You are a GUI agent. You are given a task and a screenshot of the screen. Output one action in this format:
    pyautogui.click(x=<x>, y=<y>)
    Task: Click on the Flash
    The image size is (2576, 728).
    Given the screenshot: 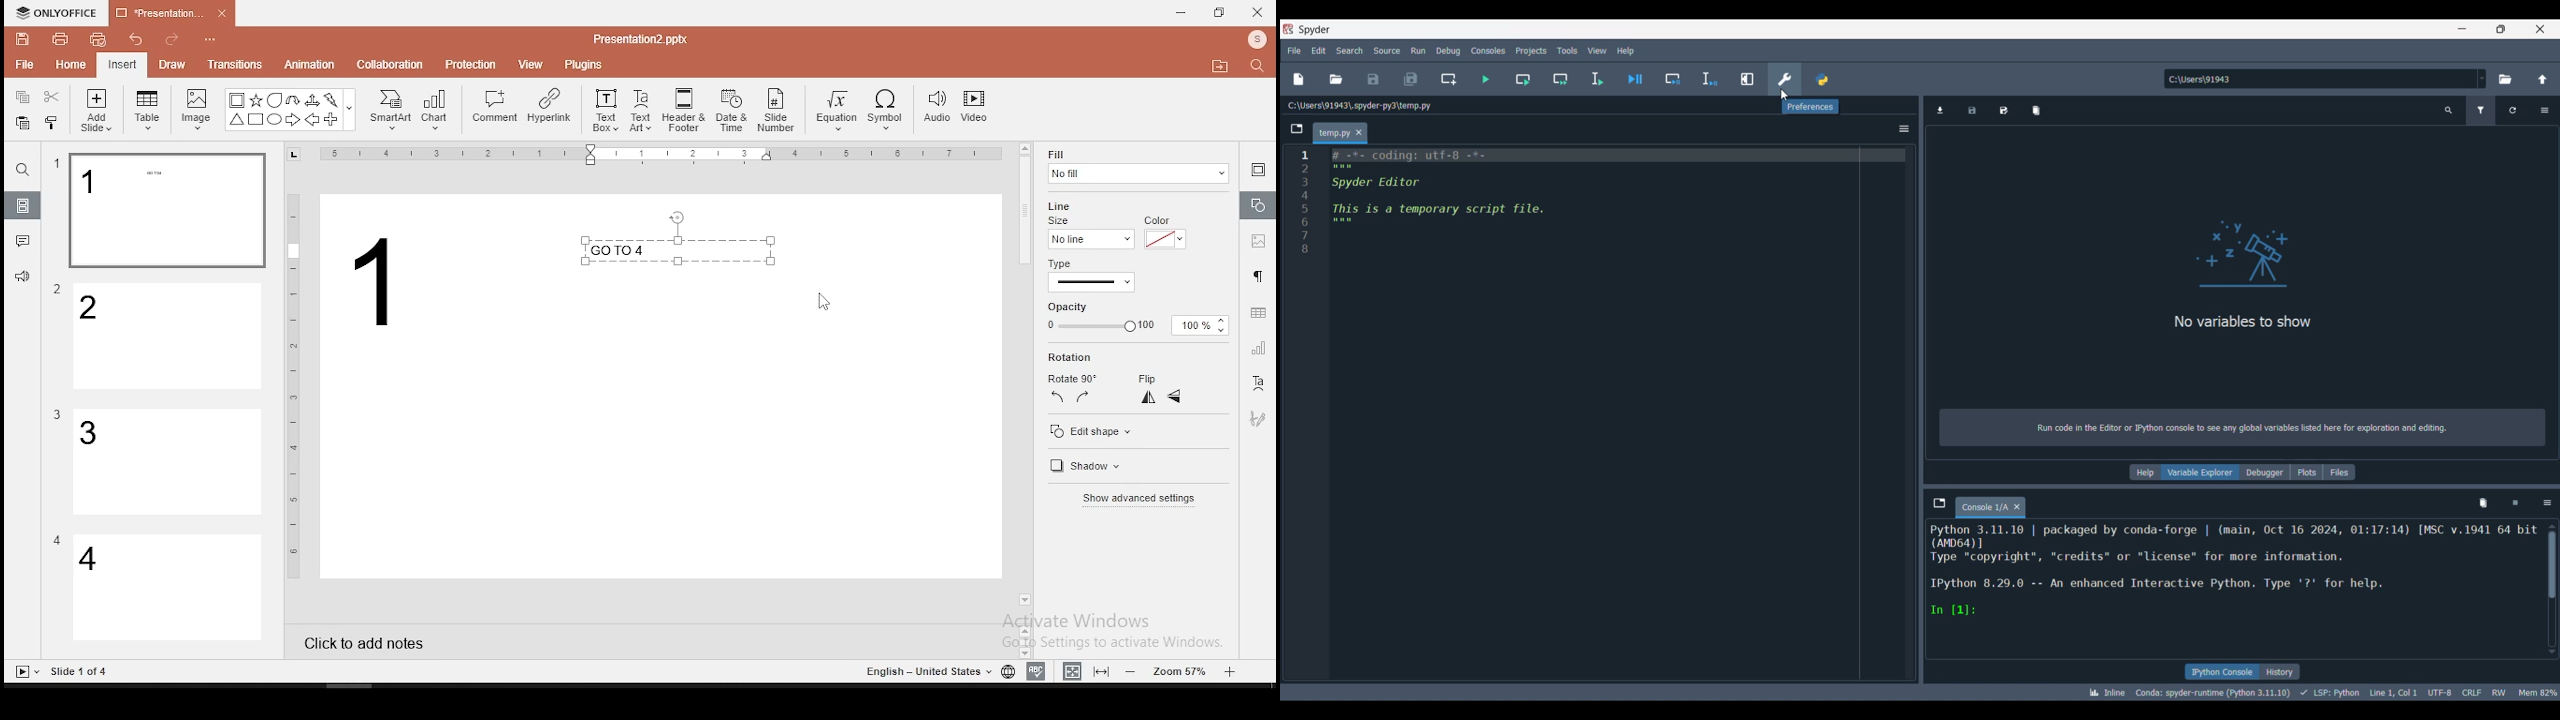 What is the action you would take?
    pyautogui.click(x=333, y=100)
    